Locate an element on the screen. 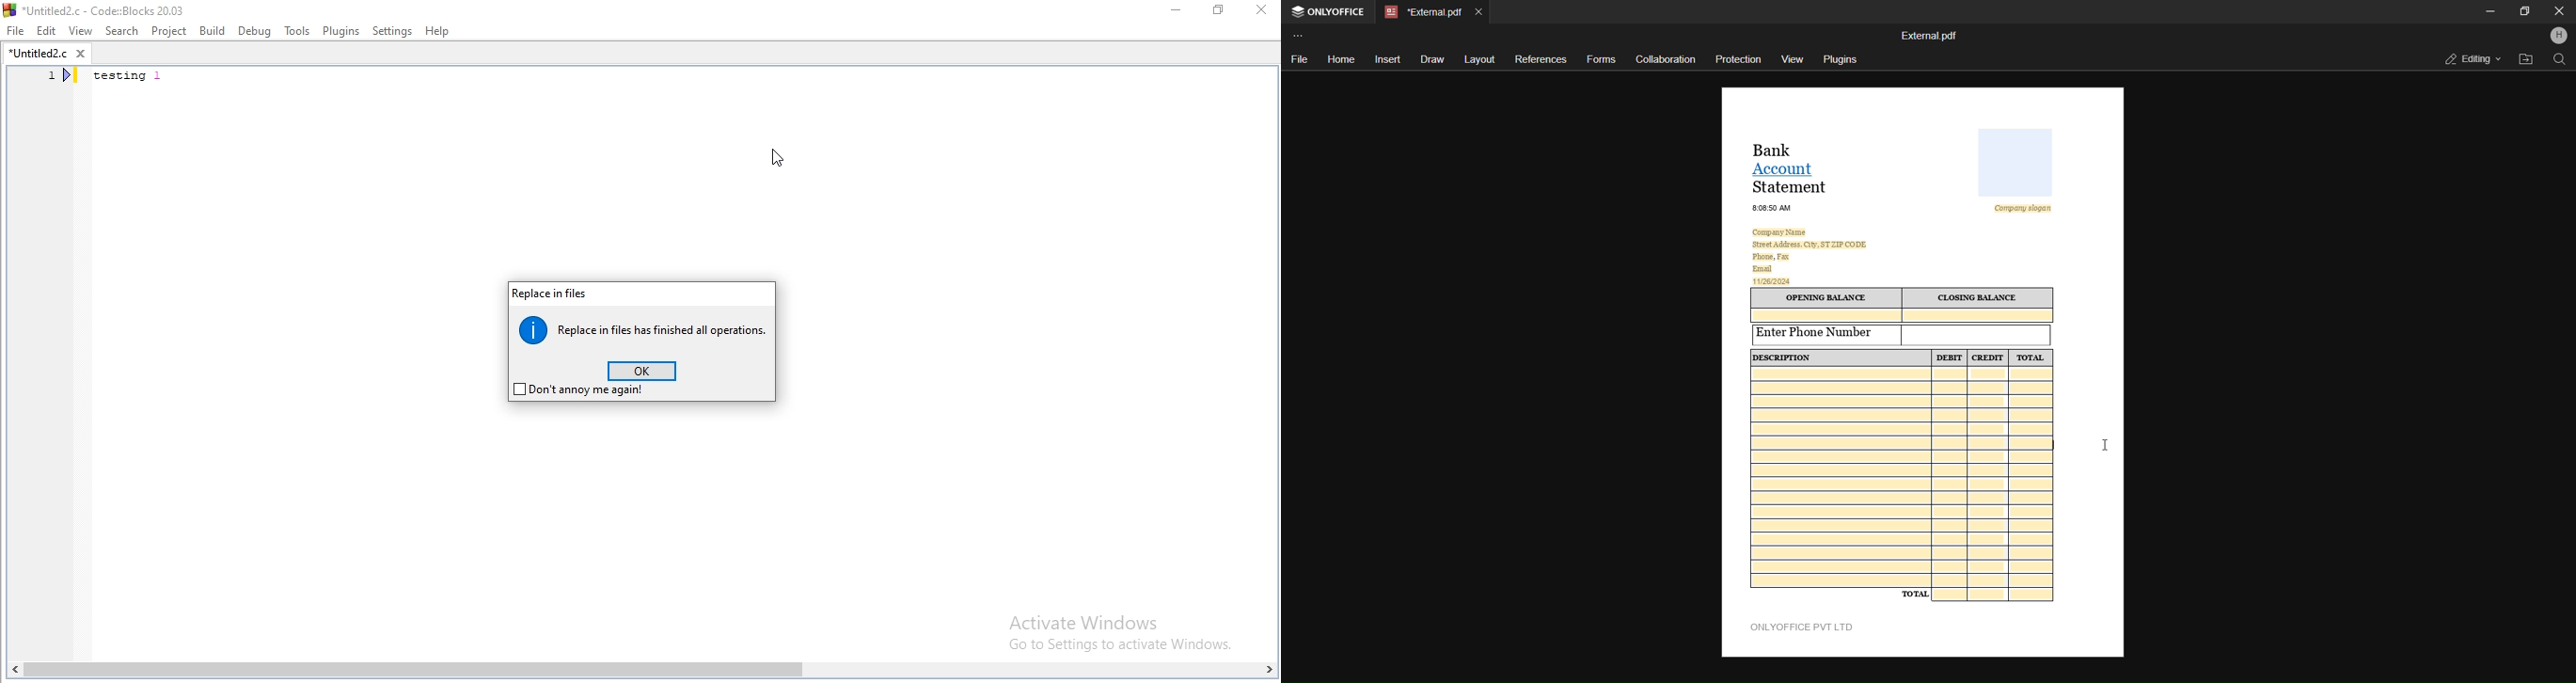  layout is located at coordinates (1480, 58).